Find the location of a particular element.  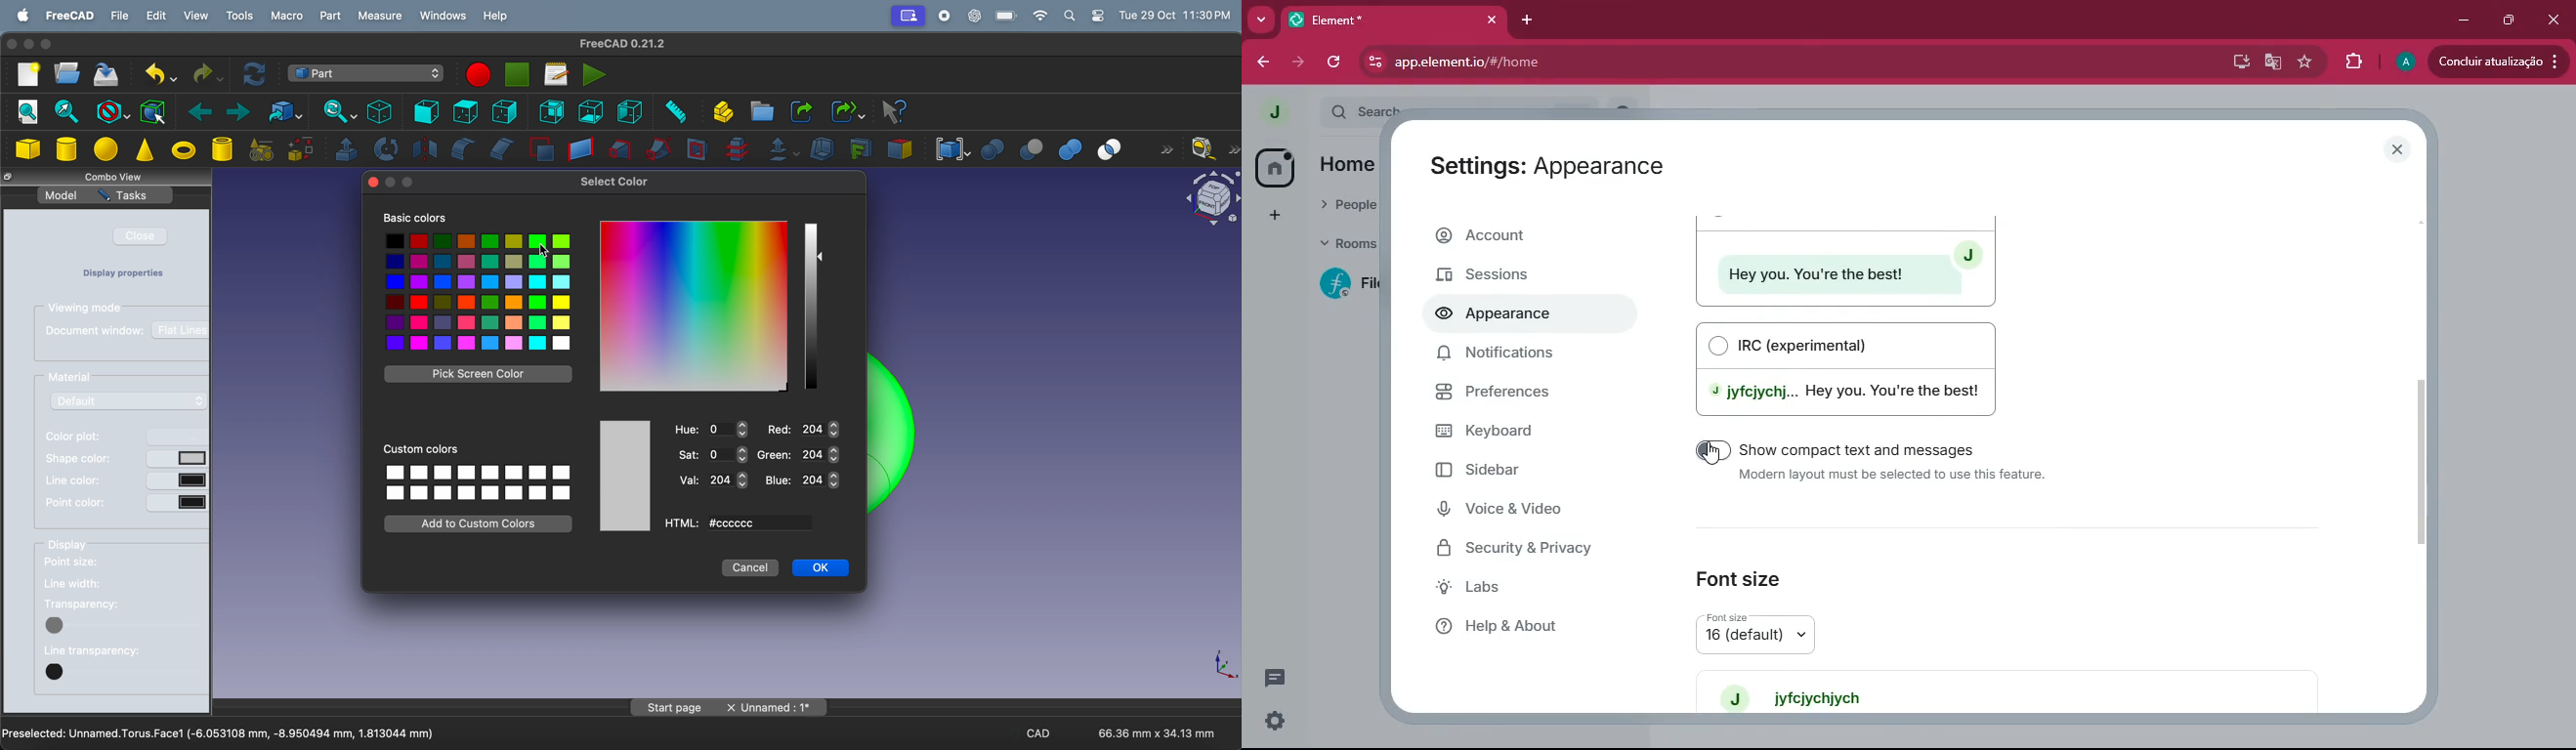

create ruled surface is located at coordinates (581, 149).